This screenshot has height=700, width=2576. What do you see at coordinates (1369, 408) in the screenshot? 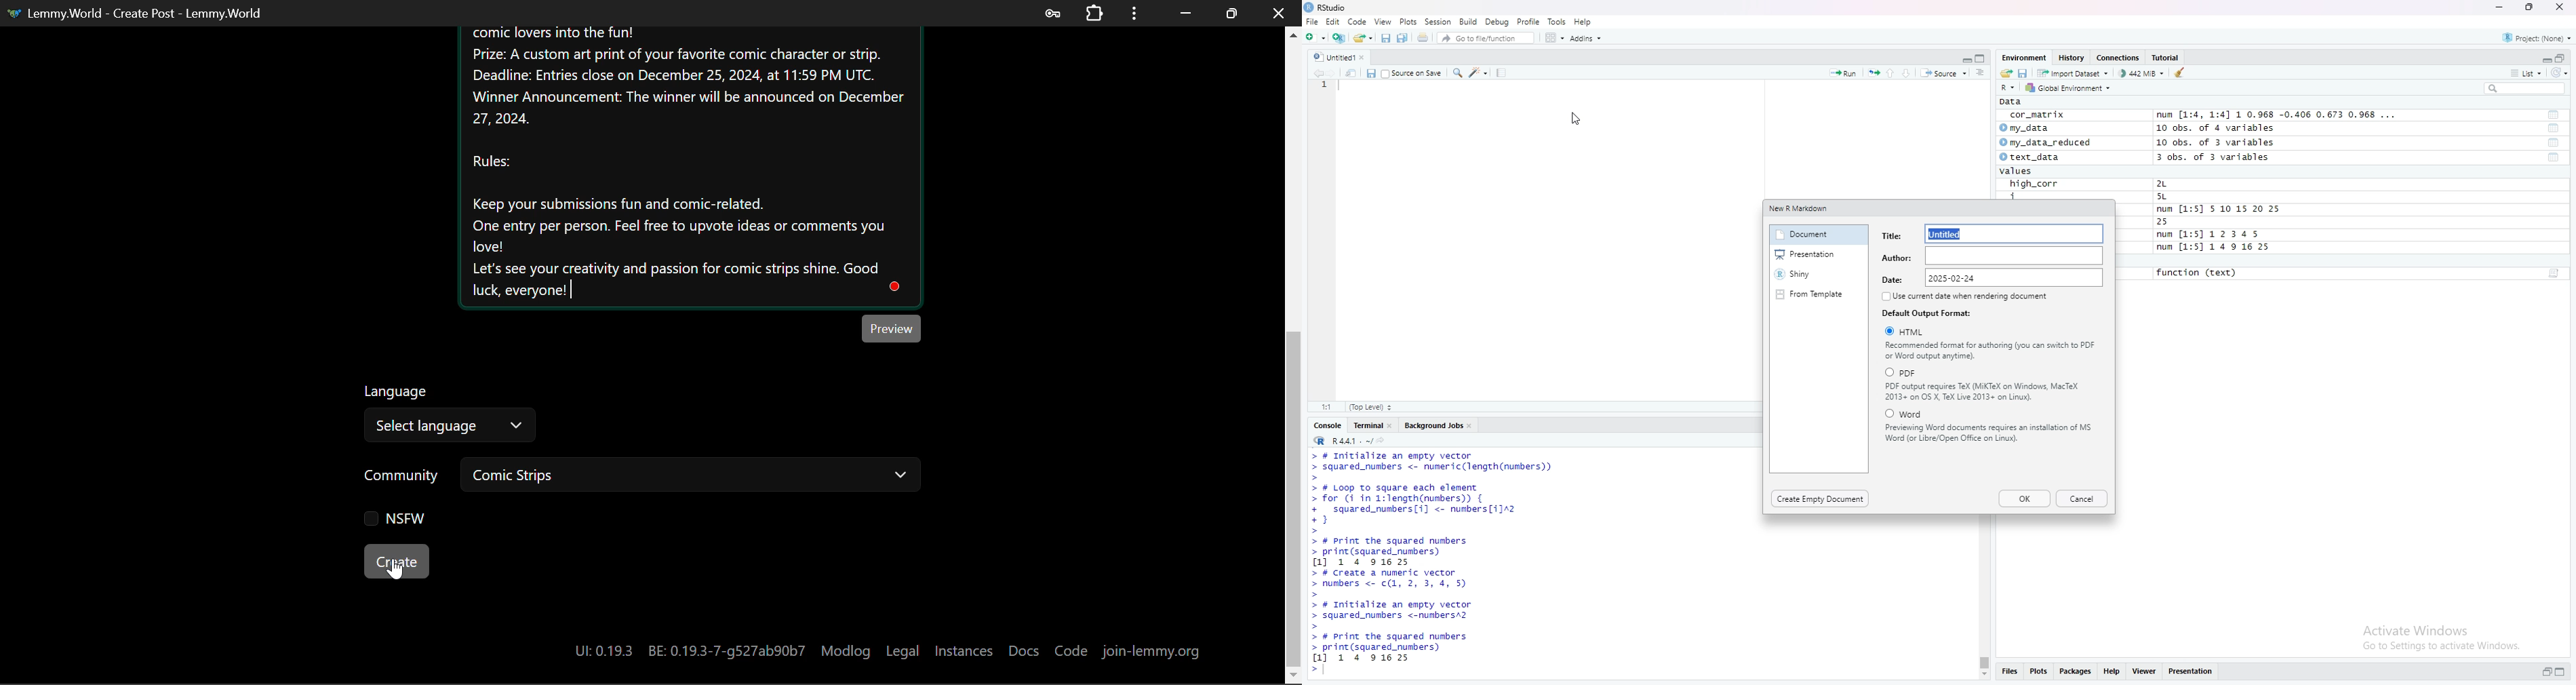
I see `Top level ` at bounding box center [1369, 408].